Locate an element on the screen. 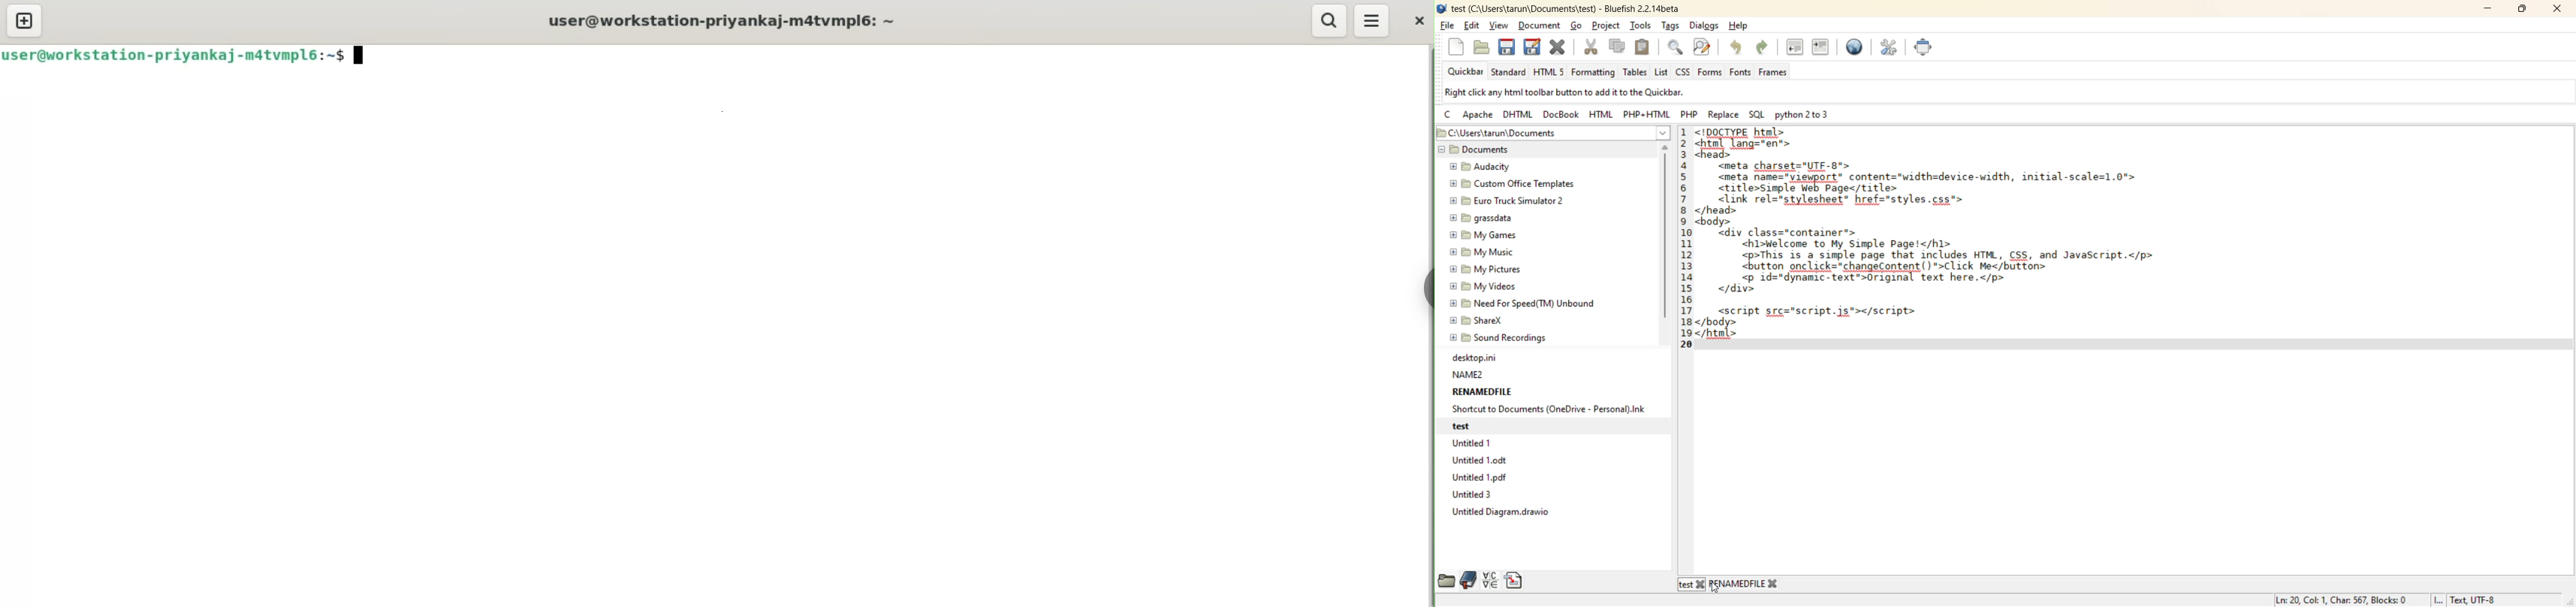 This screenshot has width=2576, height=616. show more is located at coordinates (1665, 135).